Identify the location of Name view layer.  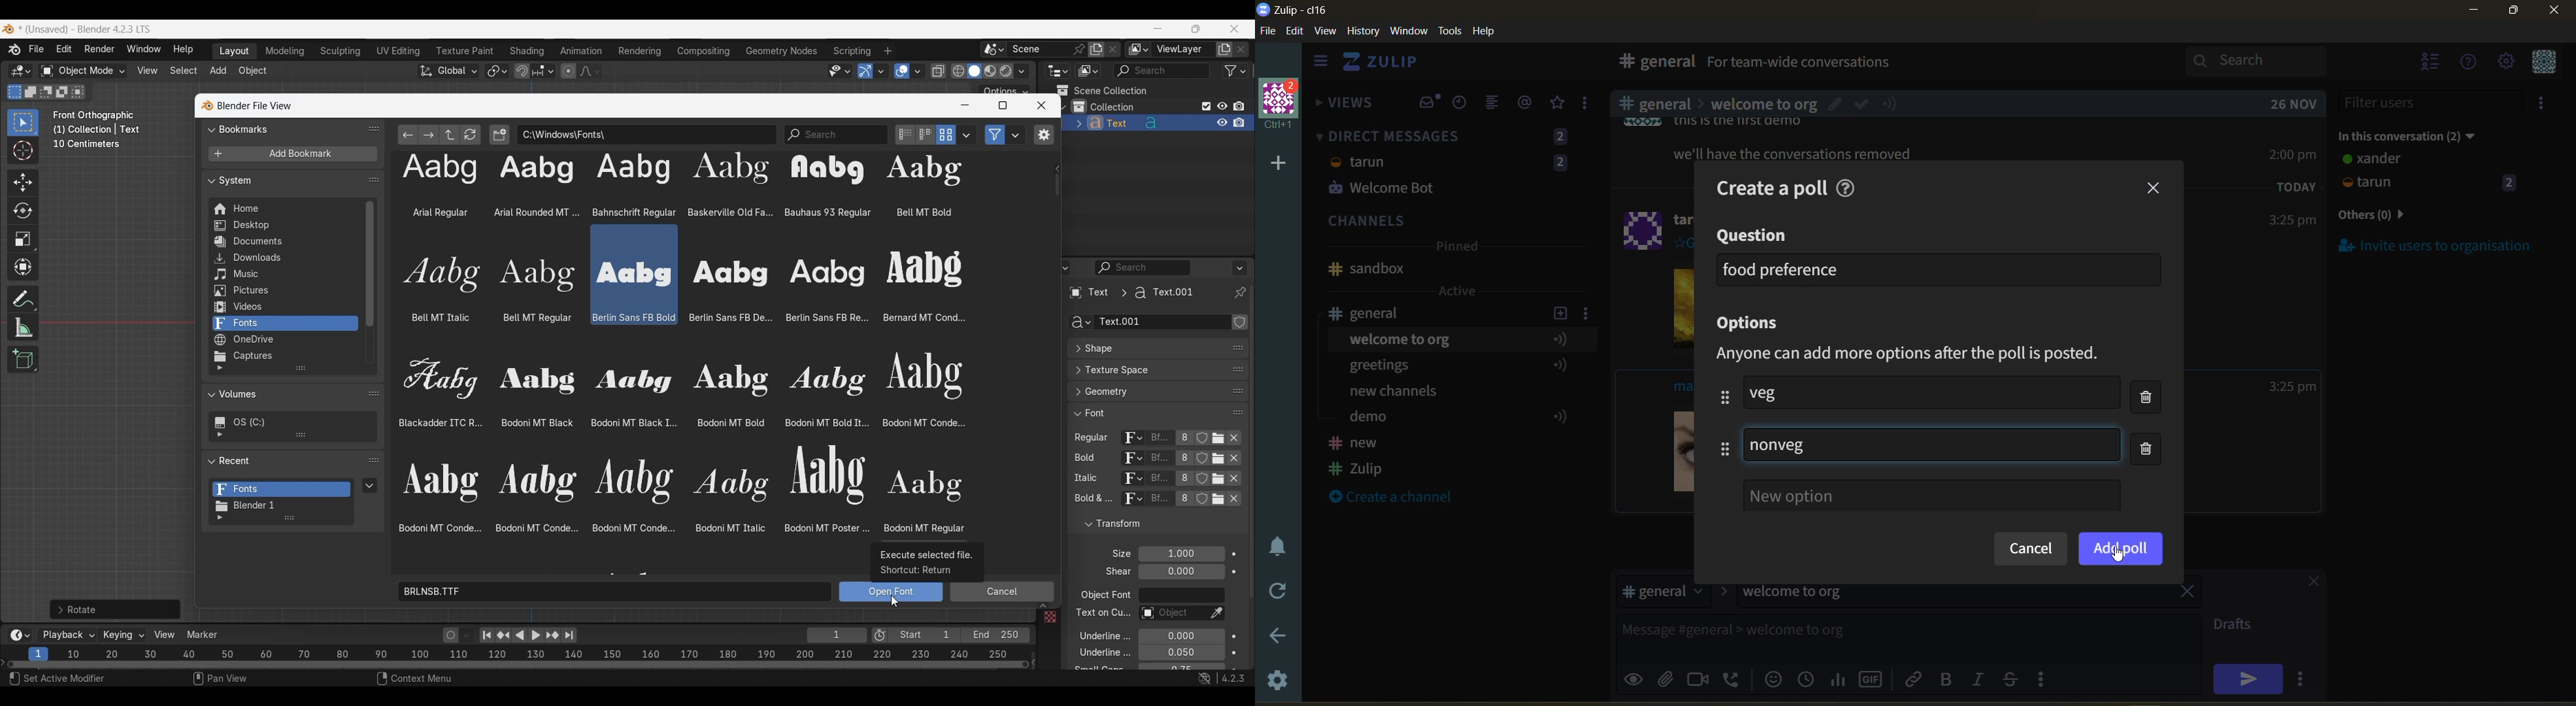
(1183, 50).